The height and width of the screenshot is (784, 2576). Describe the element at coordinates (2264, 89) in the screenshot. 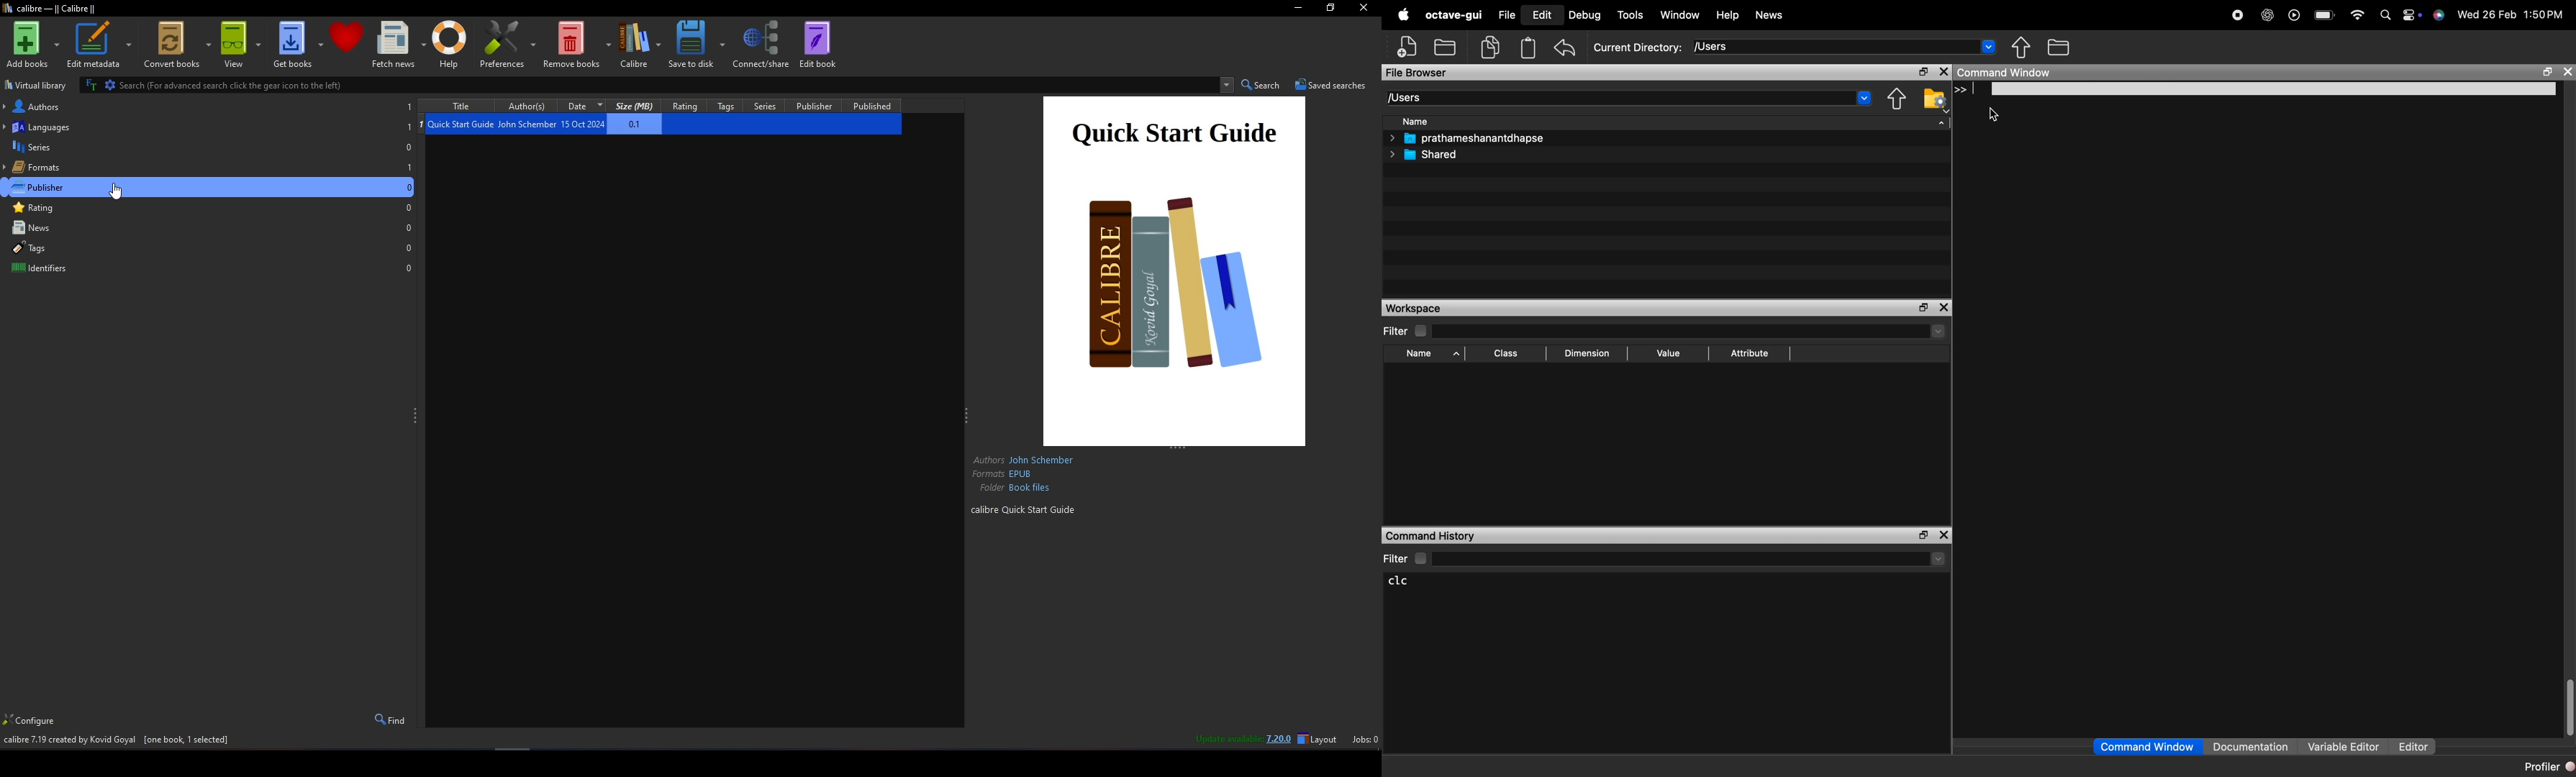

I see `tap text` at that location.